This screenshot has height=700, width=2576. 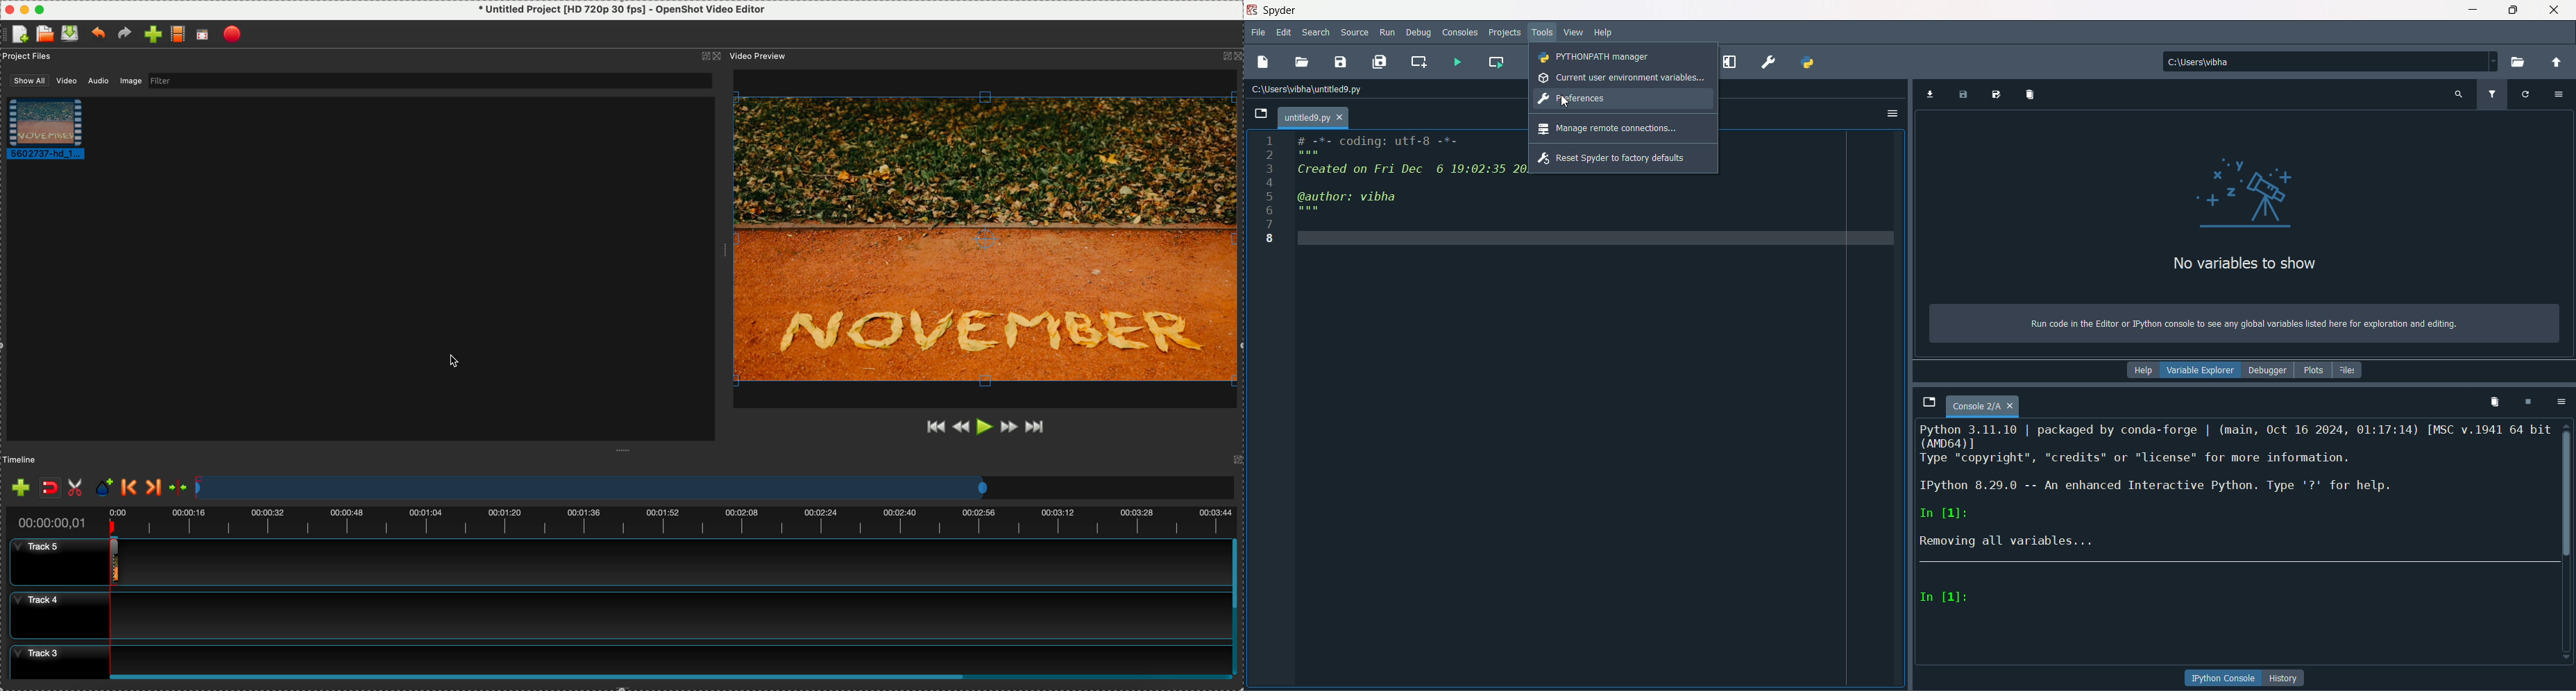 I want to click on options, so click(x=2559, y=401).